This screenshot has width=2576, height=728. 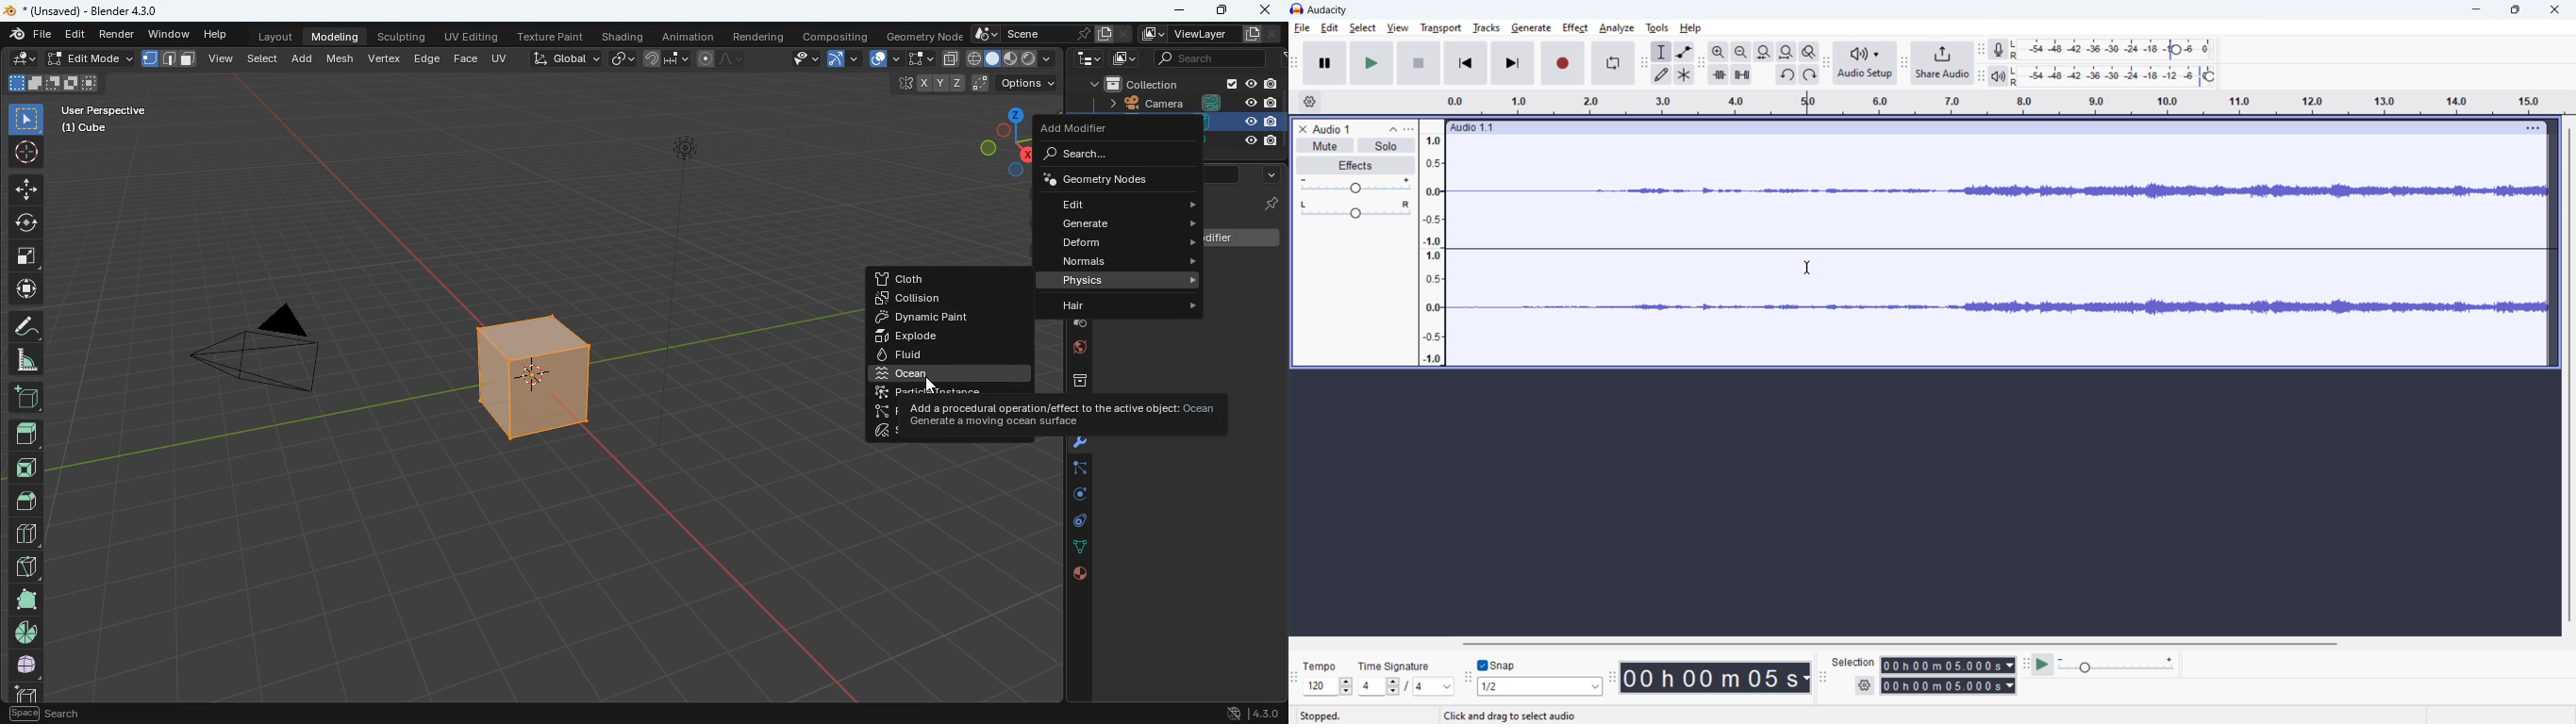 I want to click on Playback meter, so click(x=2001, y=76).